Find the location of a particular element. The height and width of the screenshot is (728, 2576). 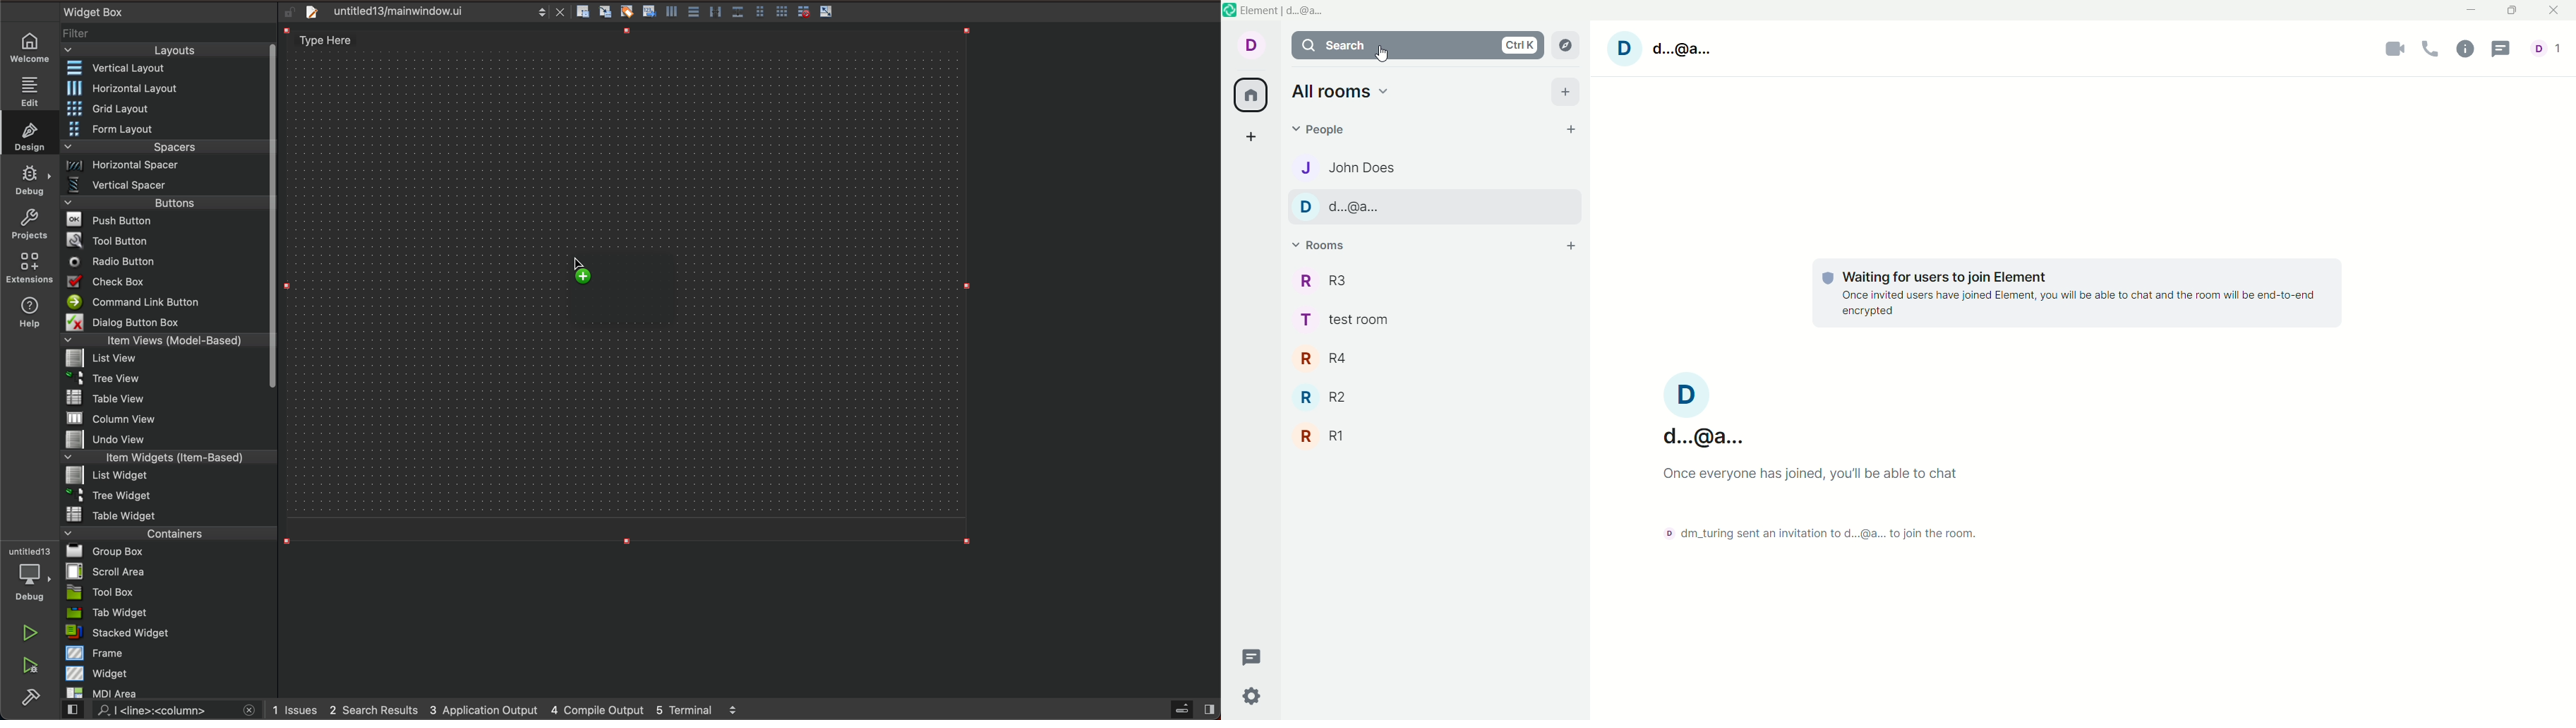

Element | d..@a... is located at coordinates (1283, 11).